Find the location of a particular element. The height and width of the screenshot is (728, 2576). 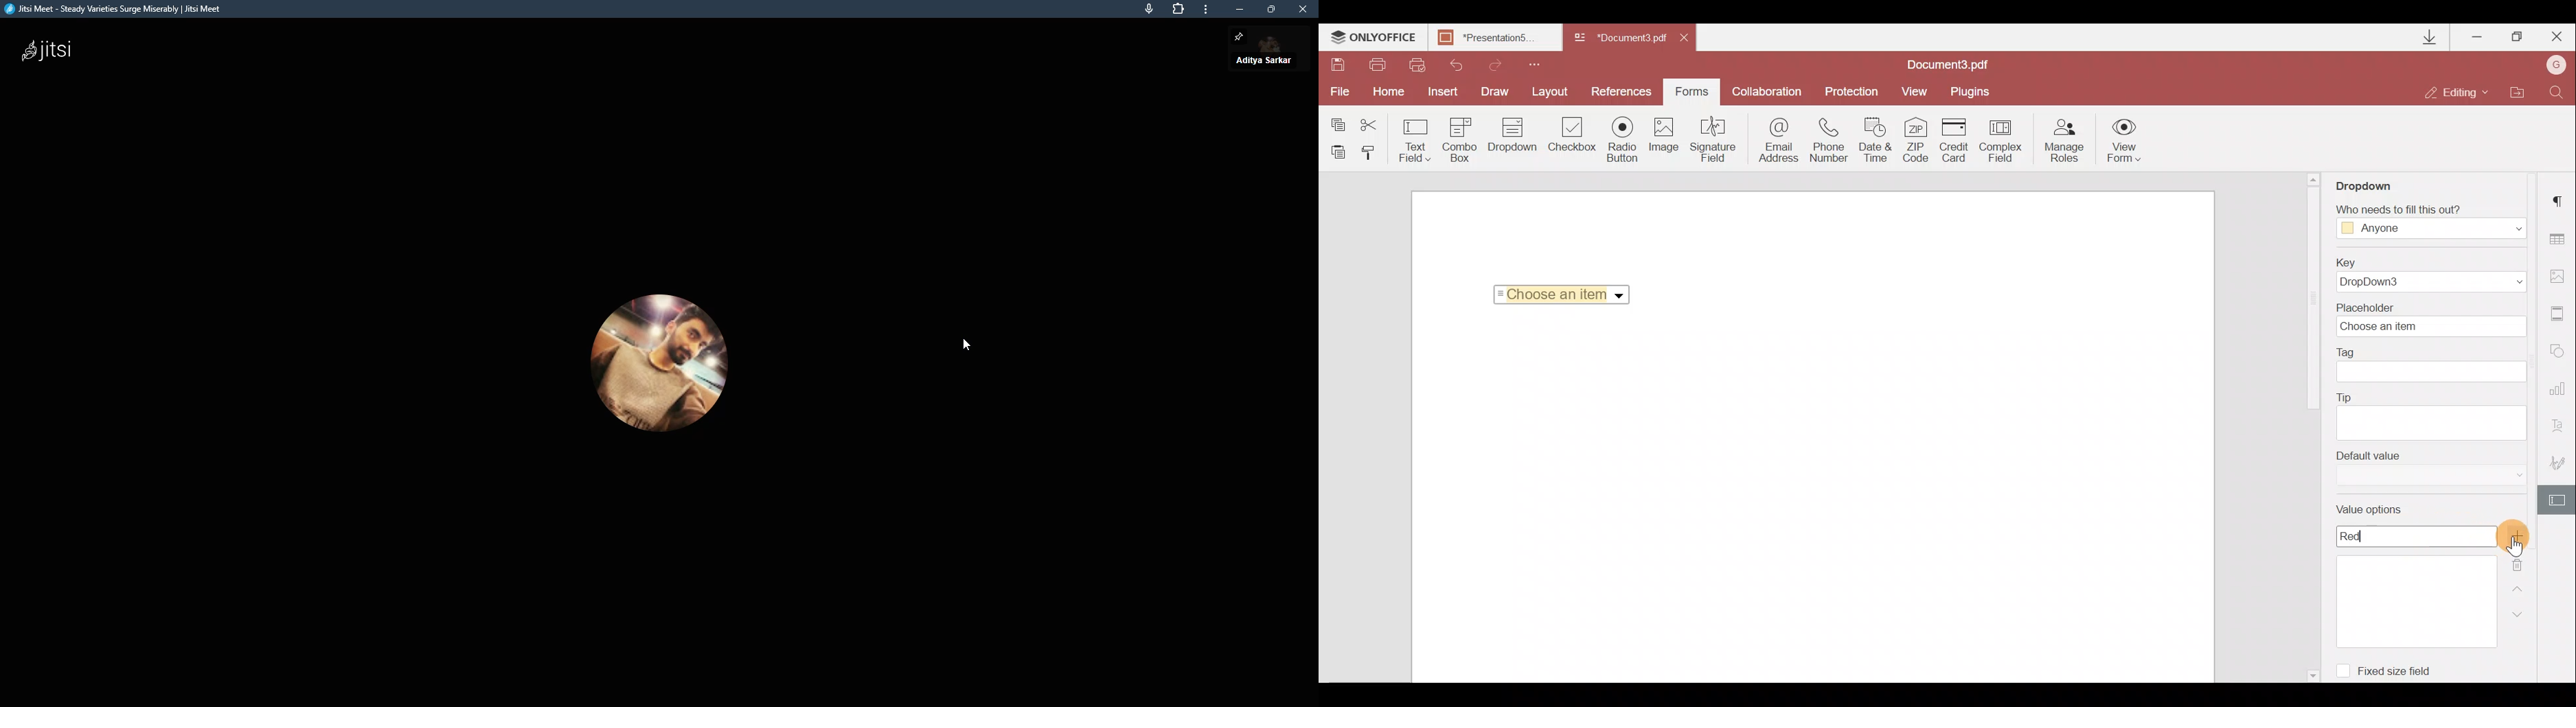

Layout is located at coordinates (1554, 92).